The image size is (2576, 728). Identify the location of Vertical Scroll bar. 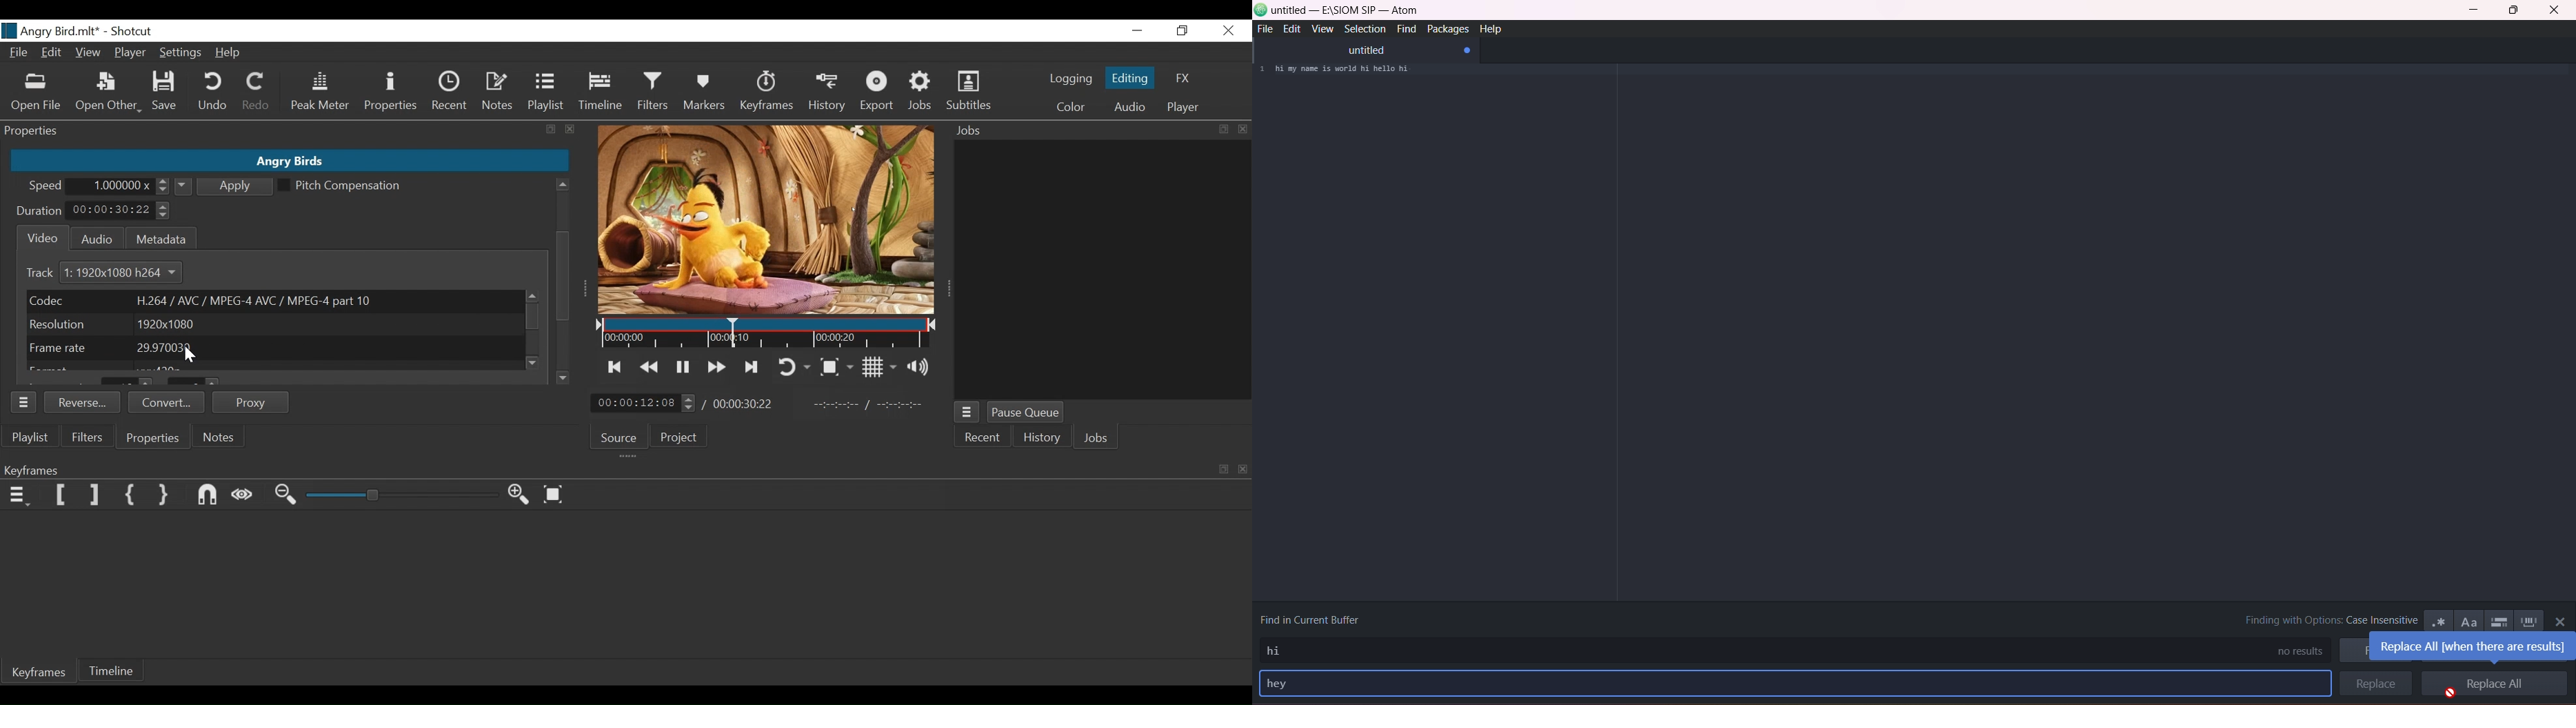
(534, 318).